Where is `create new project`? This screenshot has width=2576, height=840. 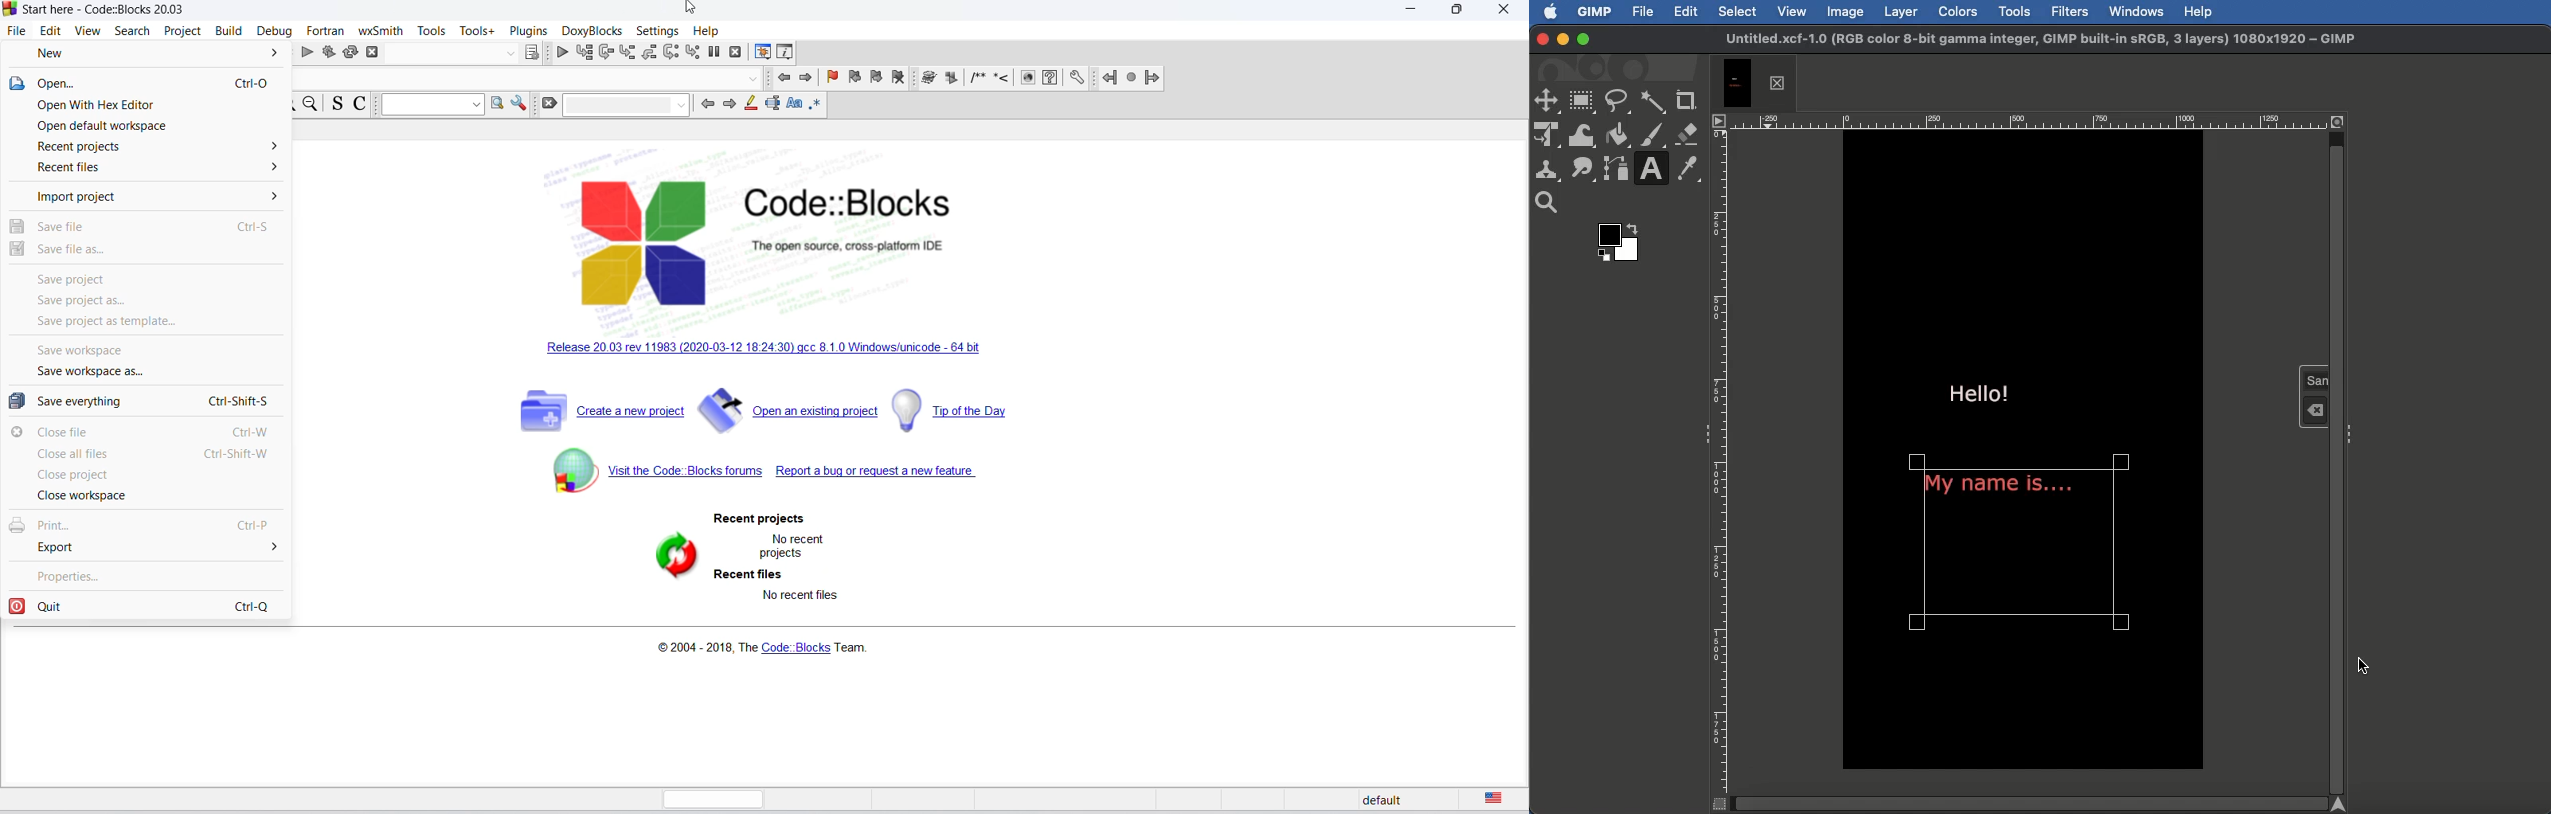
create new project is located at coordinates (595, 412).